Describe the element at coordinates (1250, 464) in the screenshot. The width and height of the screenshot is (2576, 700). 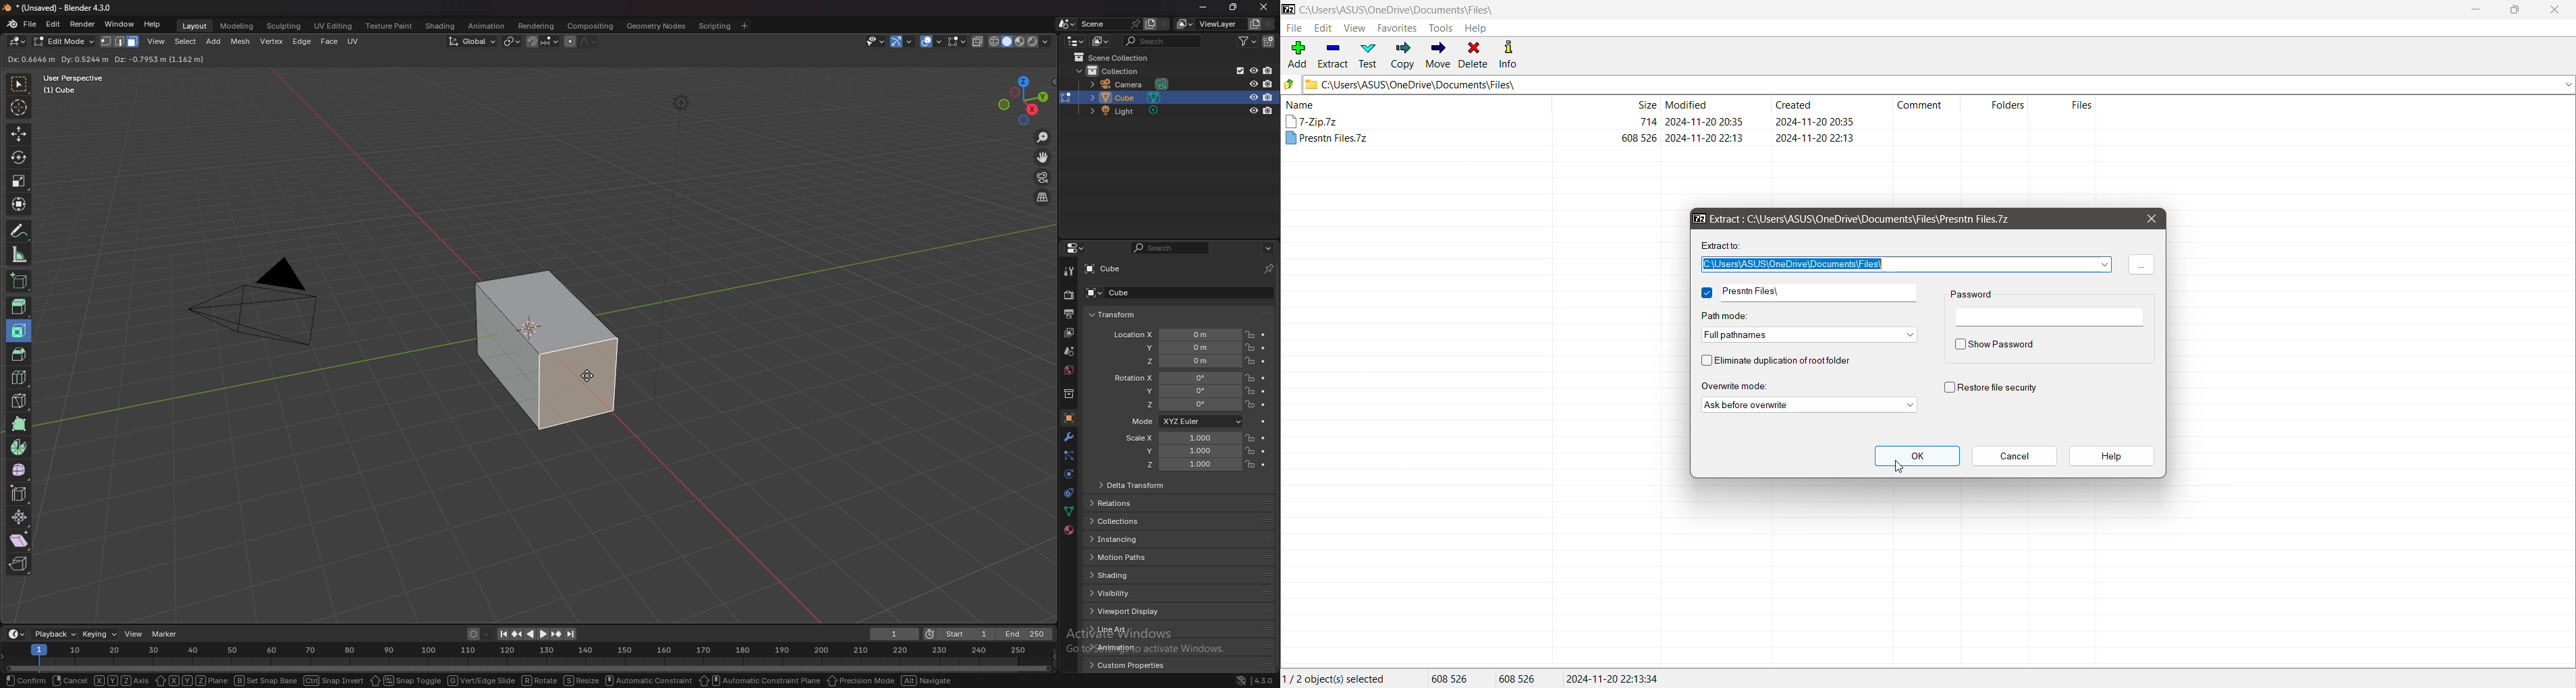
I see `lock` at that location.